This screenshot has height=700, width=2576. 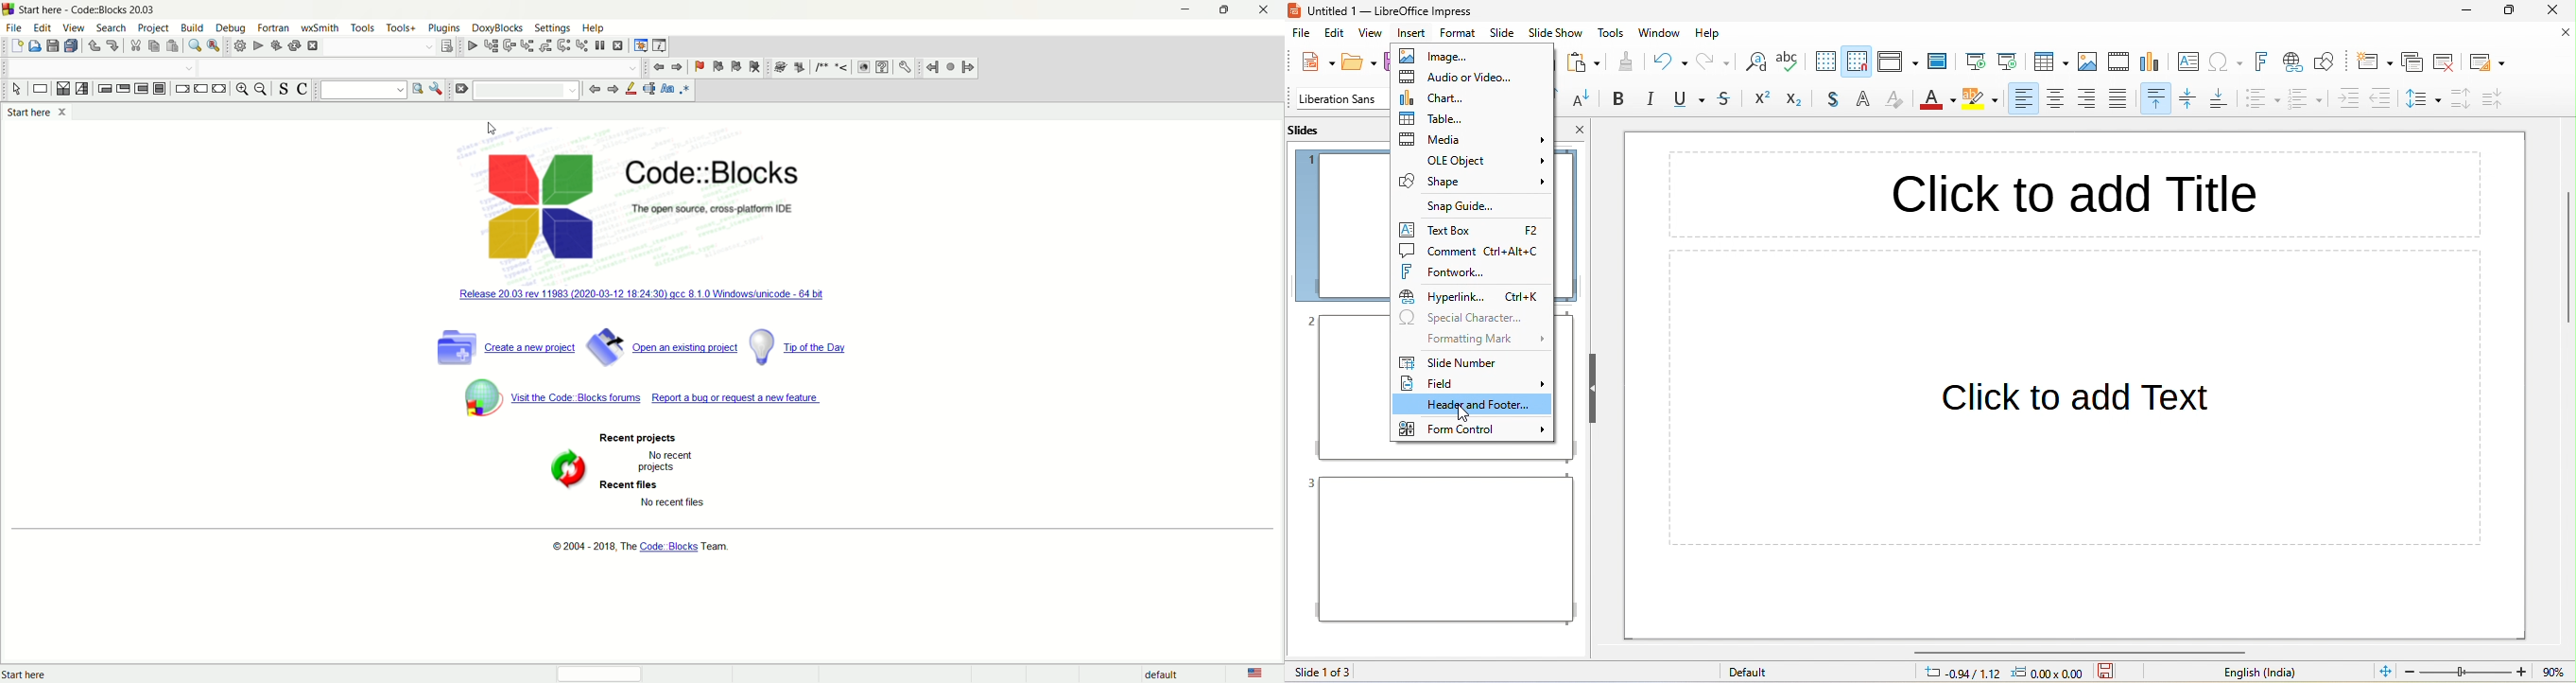 I want to click on master slide, so click(x=1942, y=61).